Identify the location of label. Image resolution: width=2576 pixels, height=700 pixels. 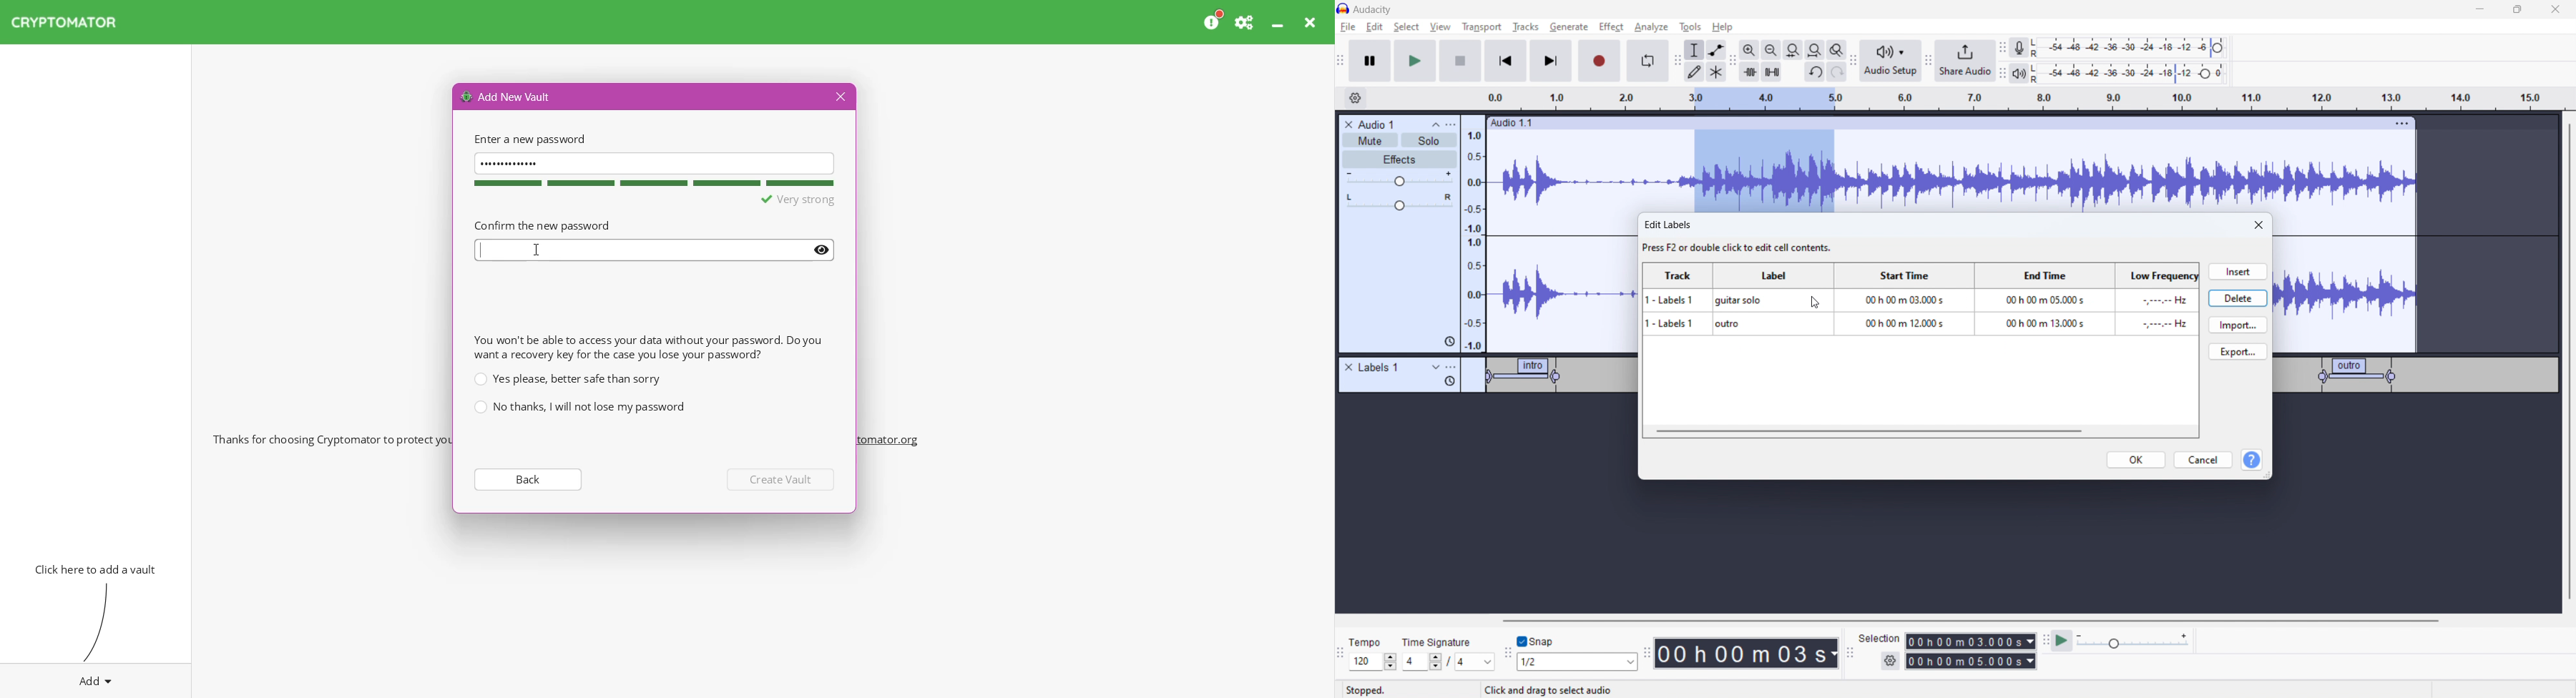
(1774, 310).